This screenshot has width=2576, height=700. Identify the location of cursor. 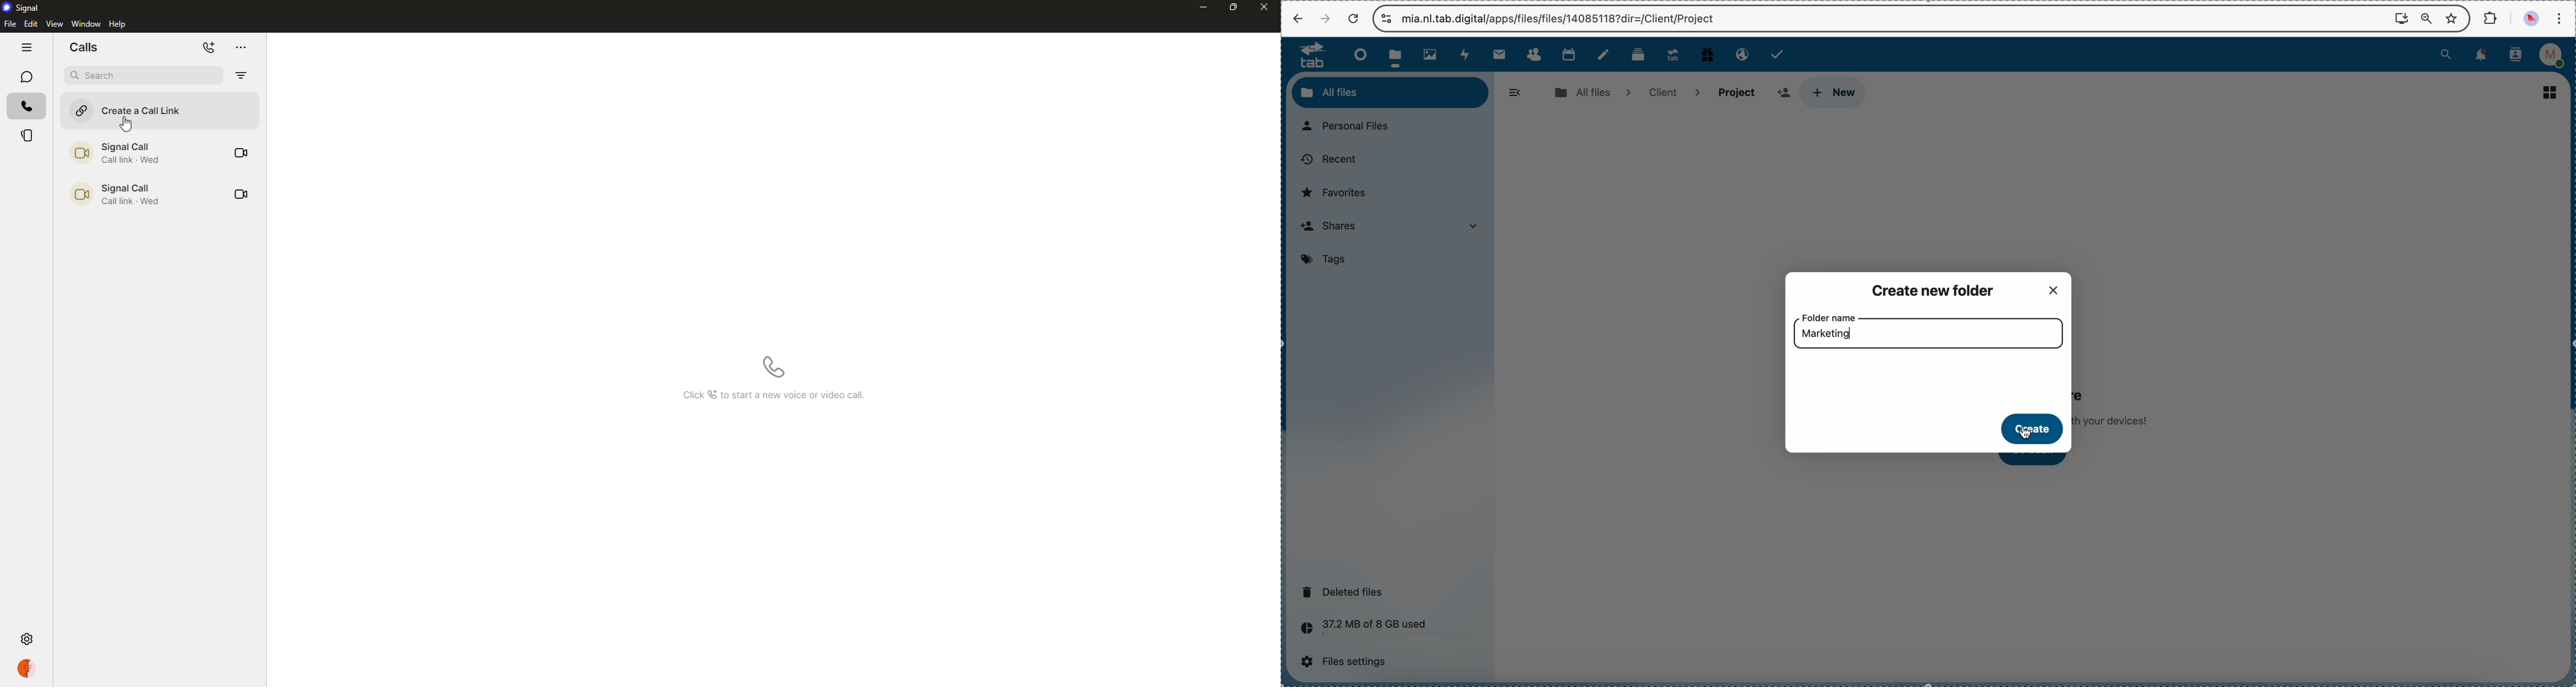
(125, 123).